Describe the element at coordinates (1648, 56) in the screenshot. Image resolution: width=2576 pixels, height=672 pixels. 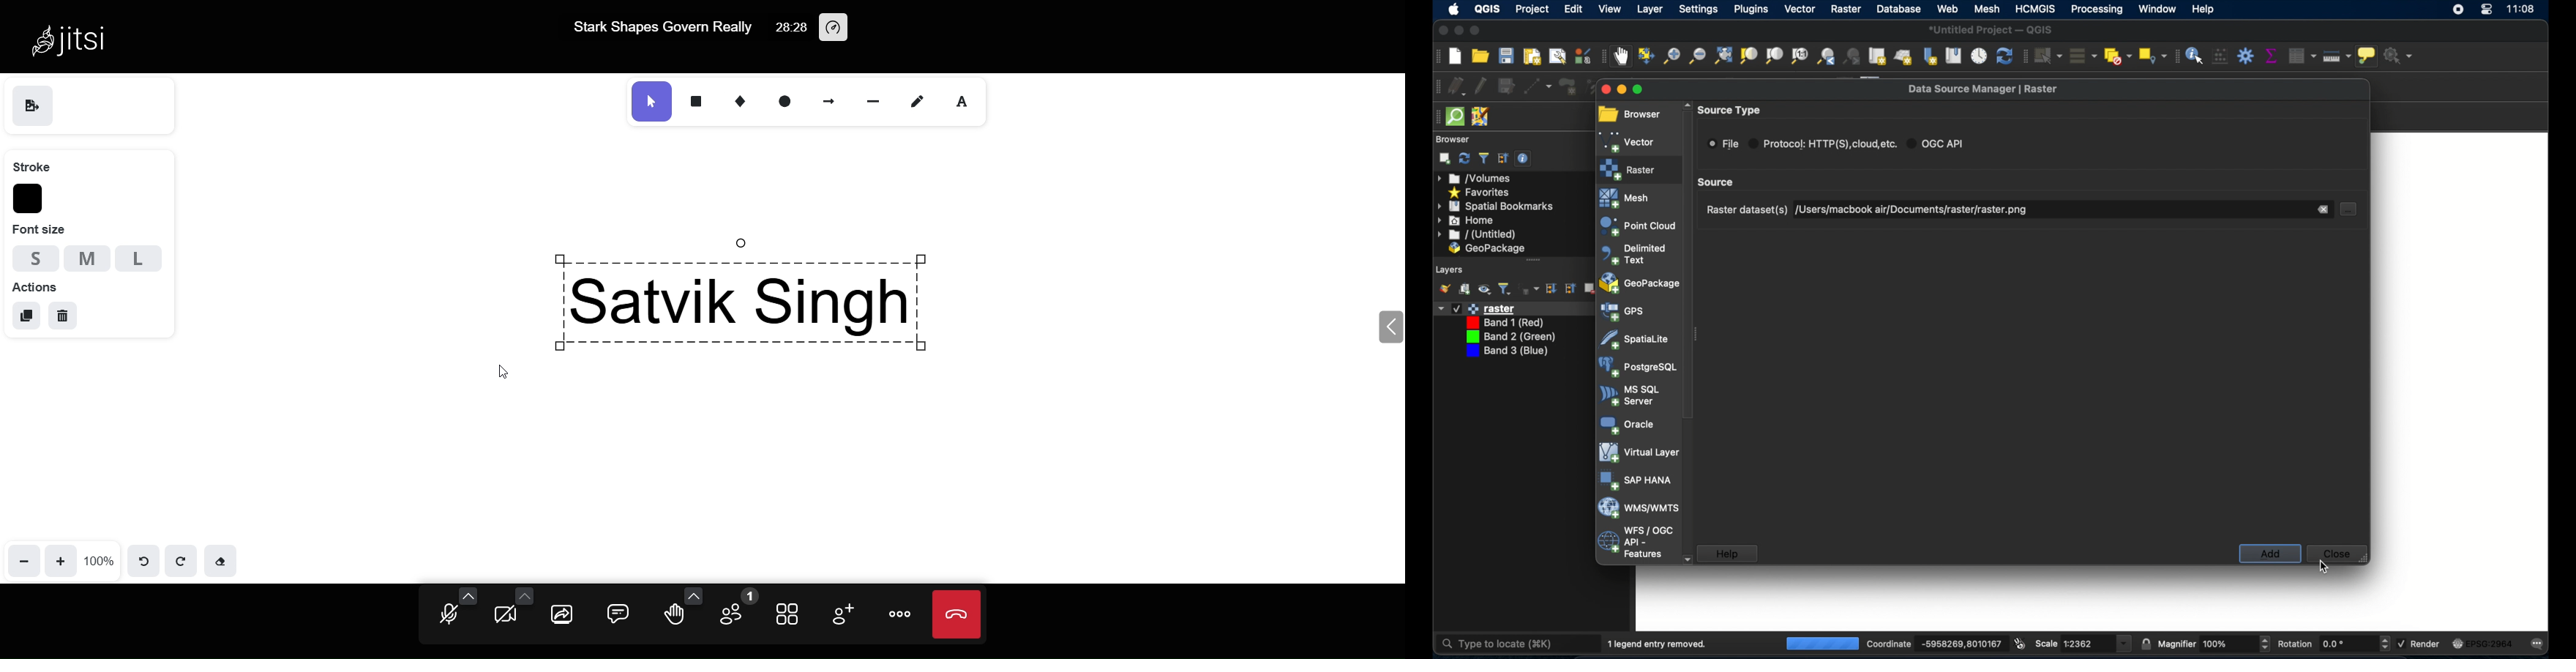
I see `pan map to selection` at that location.